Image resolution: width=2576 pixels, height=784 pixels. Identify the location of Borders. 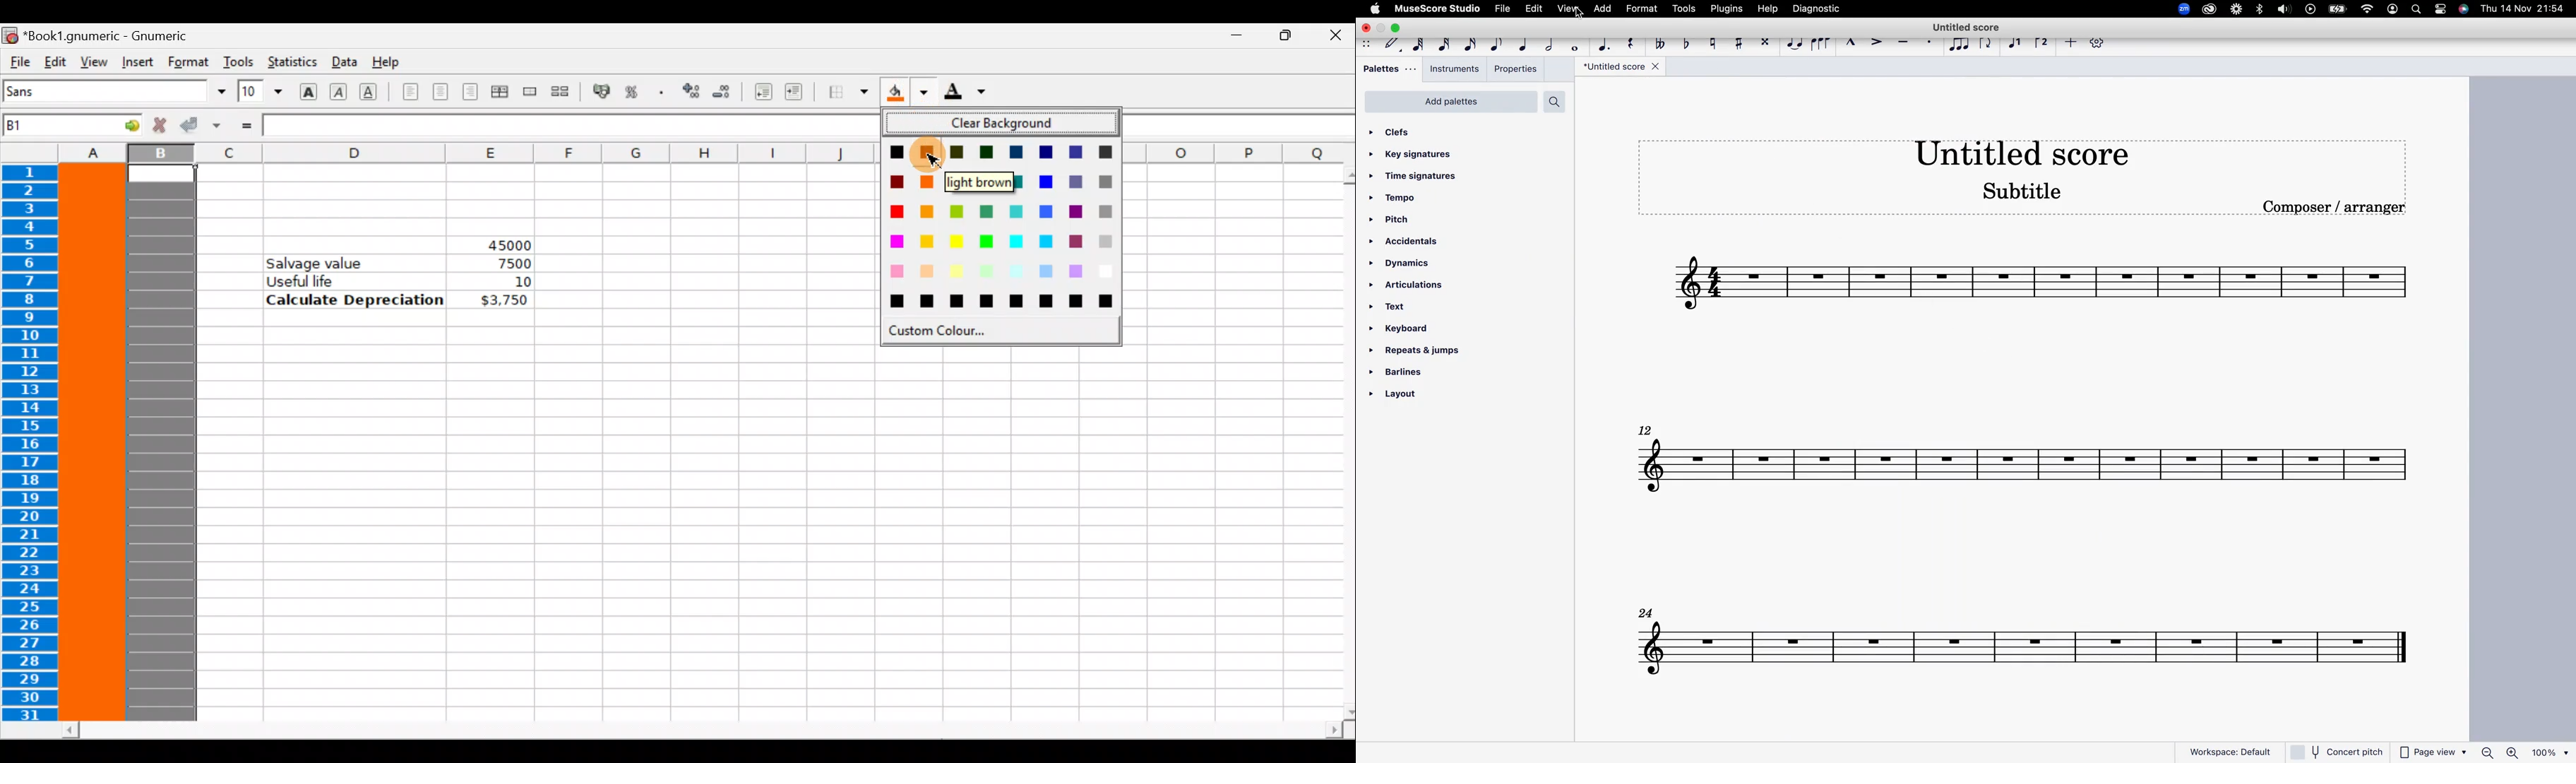
(848, 93).